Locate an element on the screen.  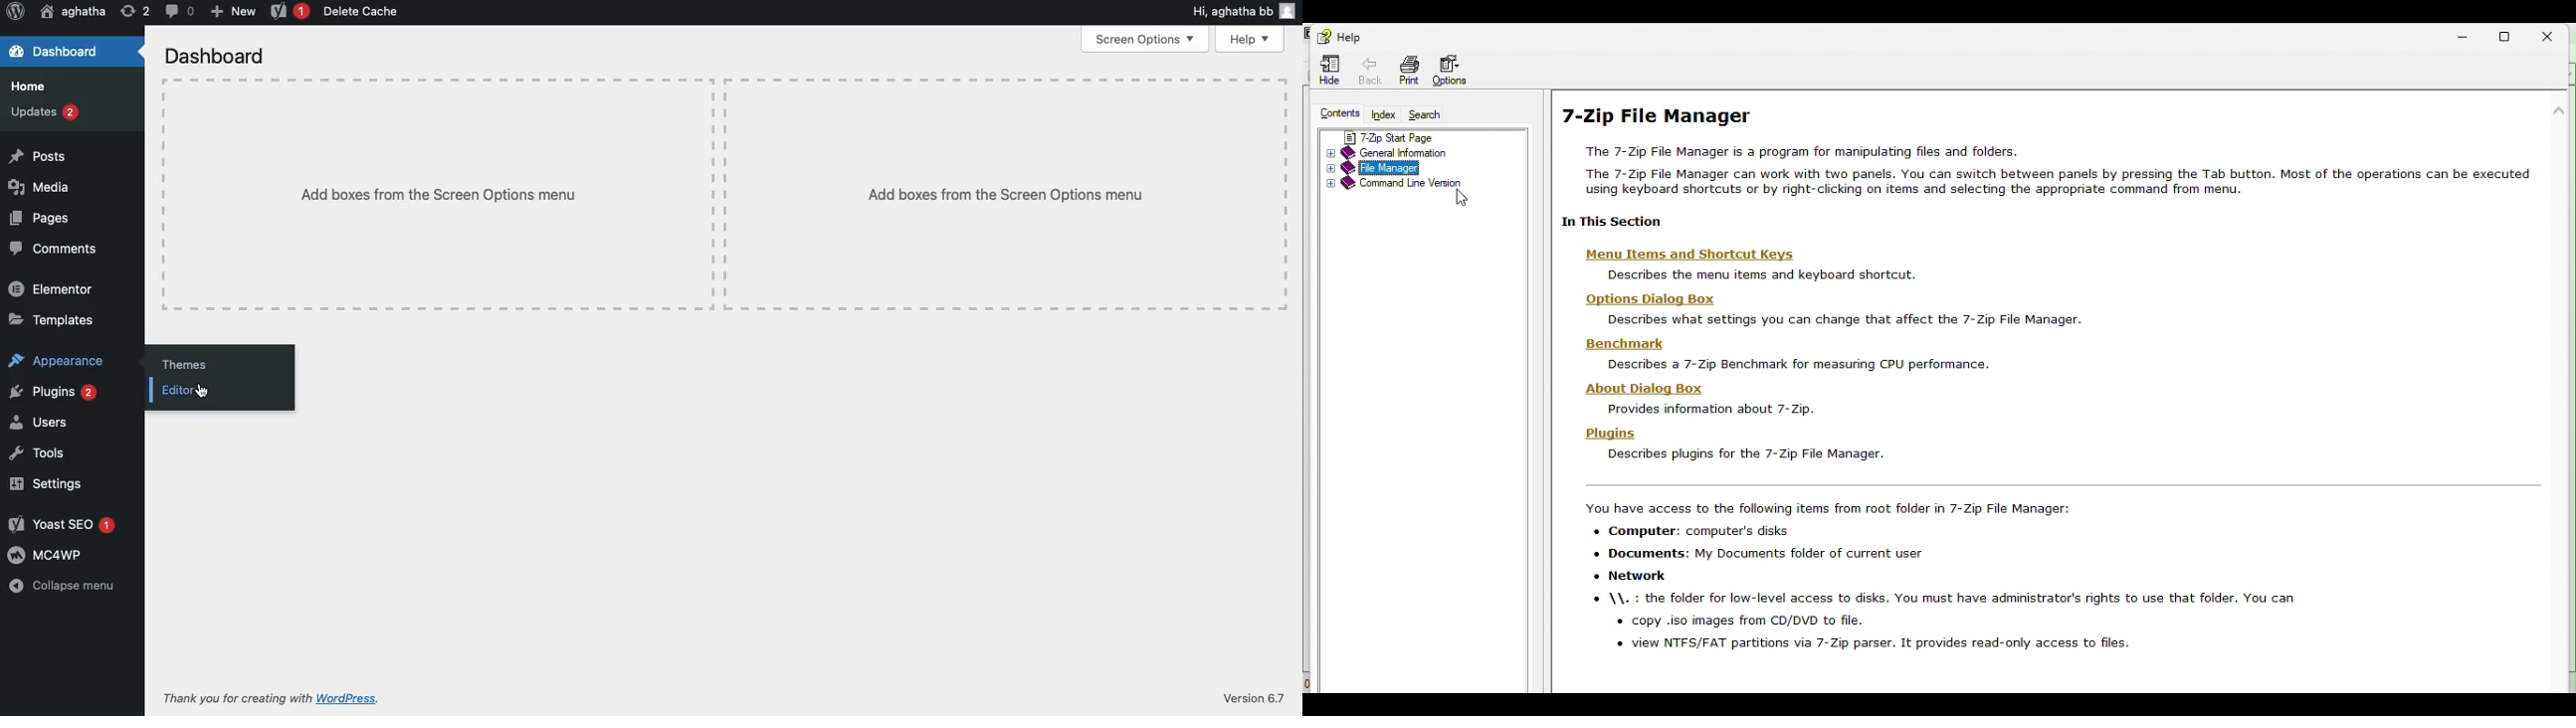
Thank you for creating with Wordpress is located at coordinates (270, 699).